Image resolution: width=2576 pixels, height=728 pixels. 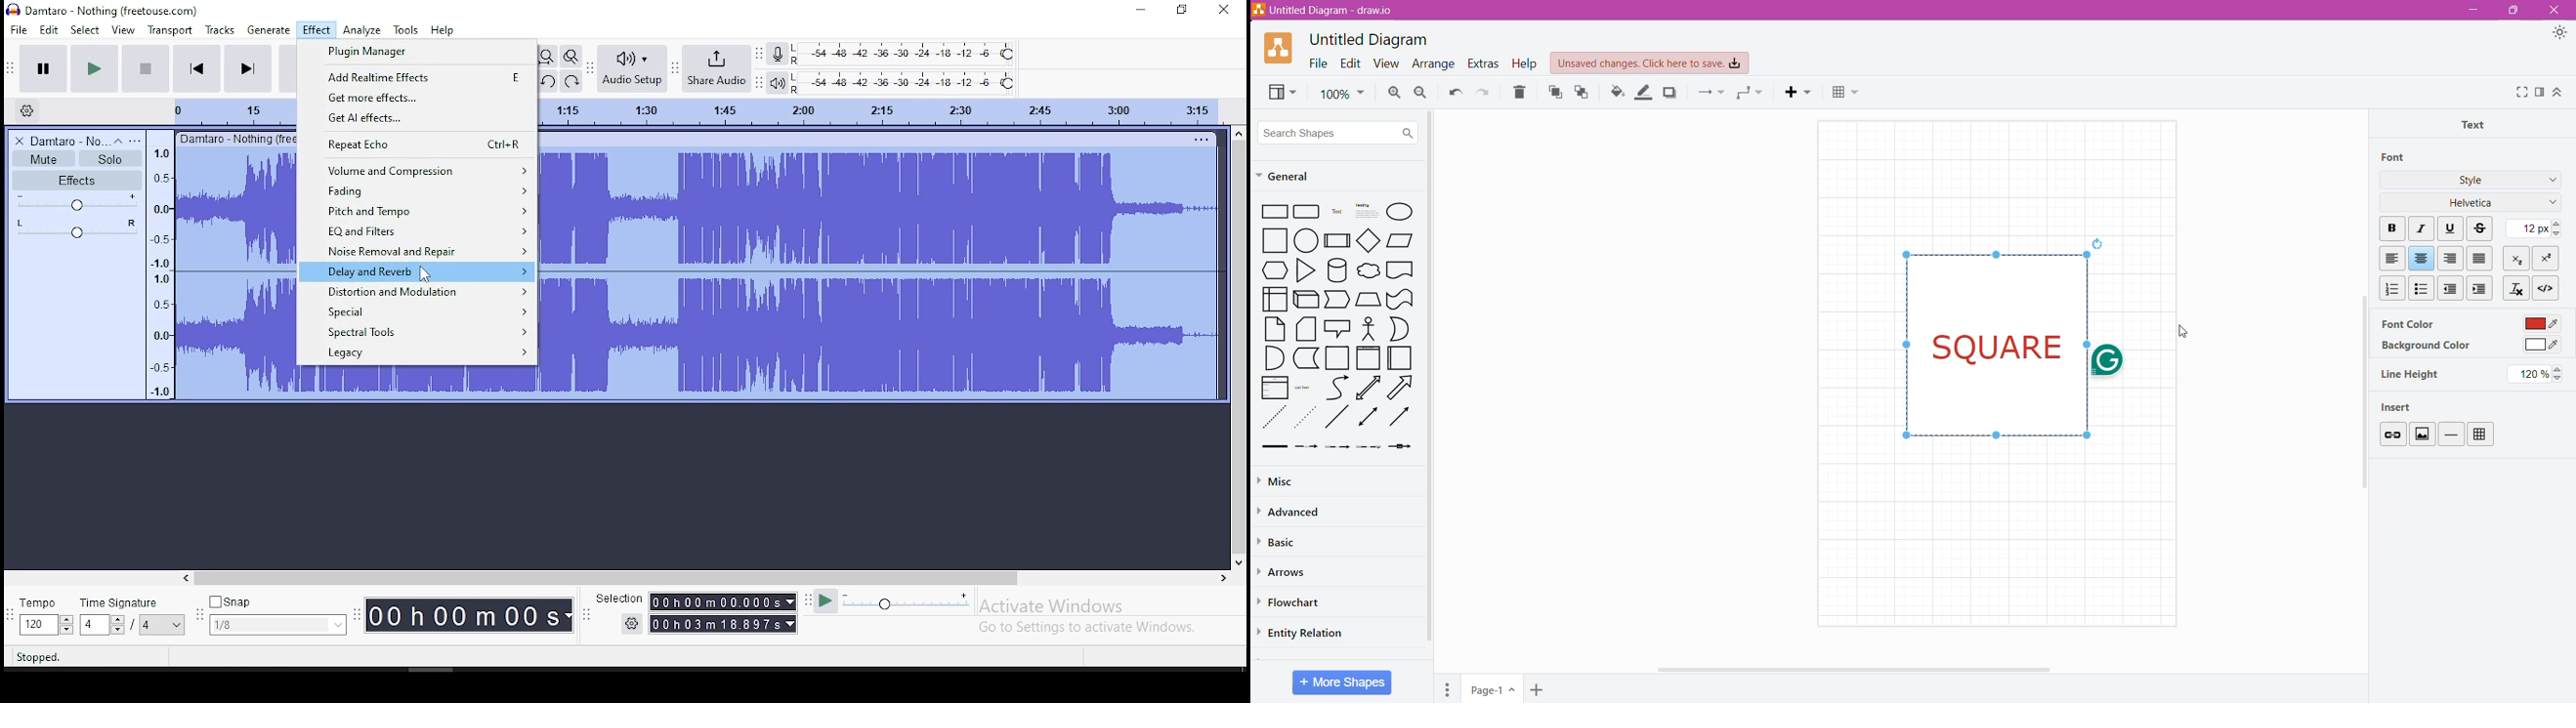 I want to click on Stopped., so click(x=41, y=657).